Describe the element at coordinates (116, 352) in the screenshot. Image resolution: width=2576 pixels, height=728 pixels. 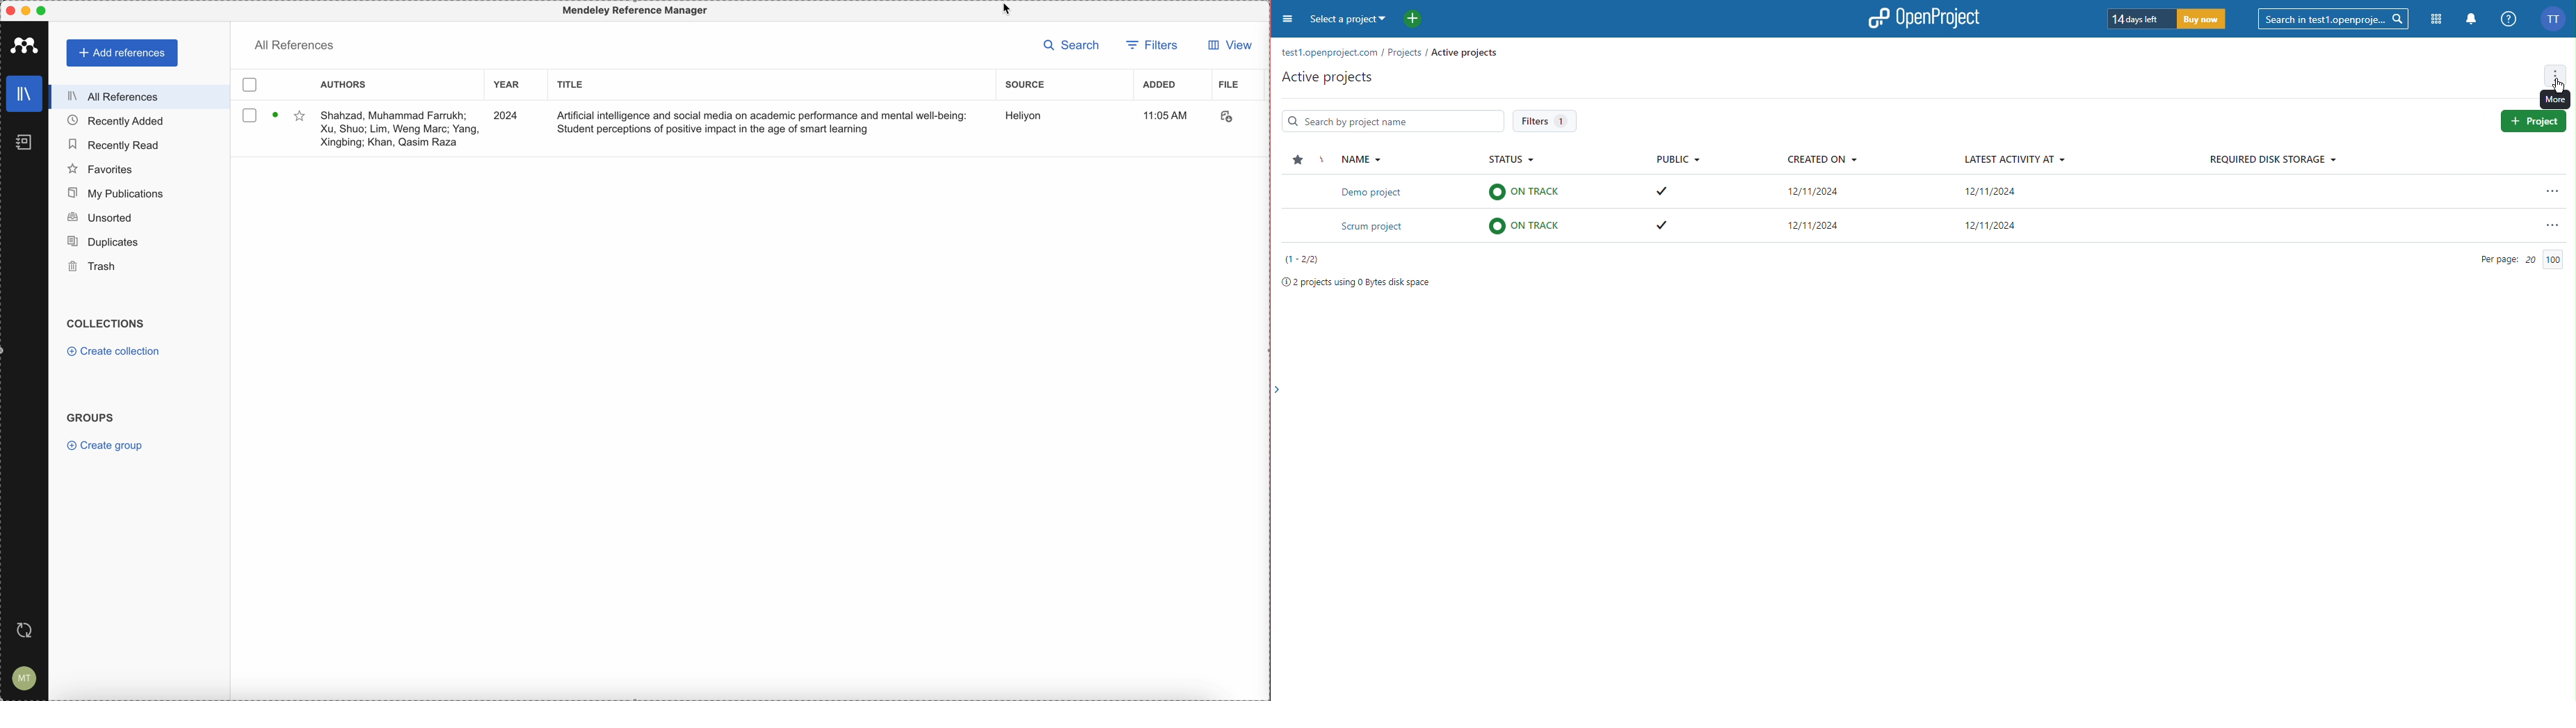
I see `create collection` at that location.